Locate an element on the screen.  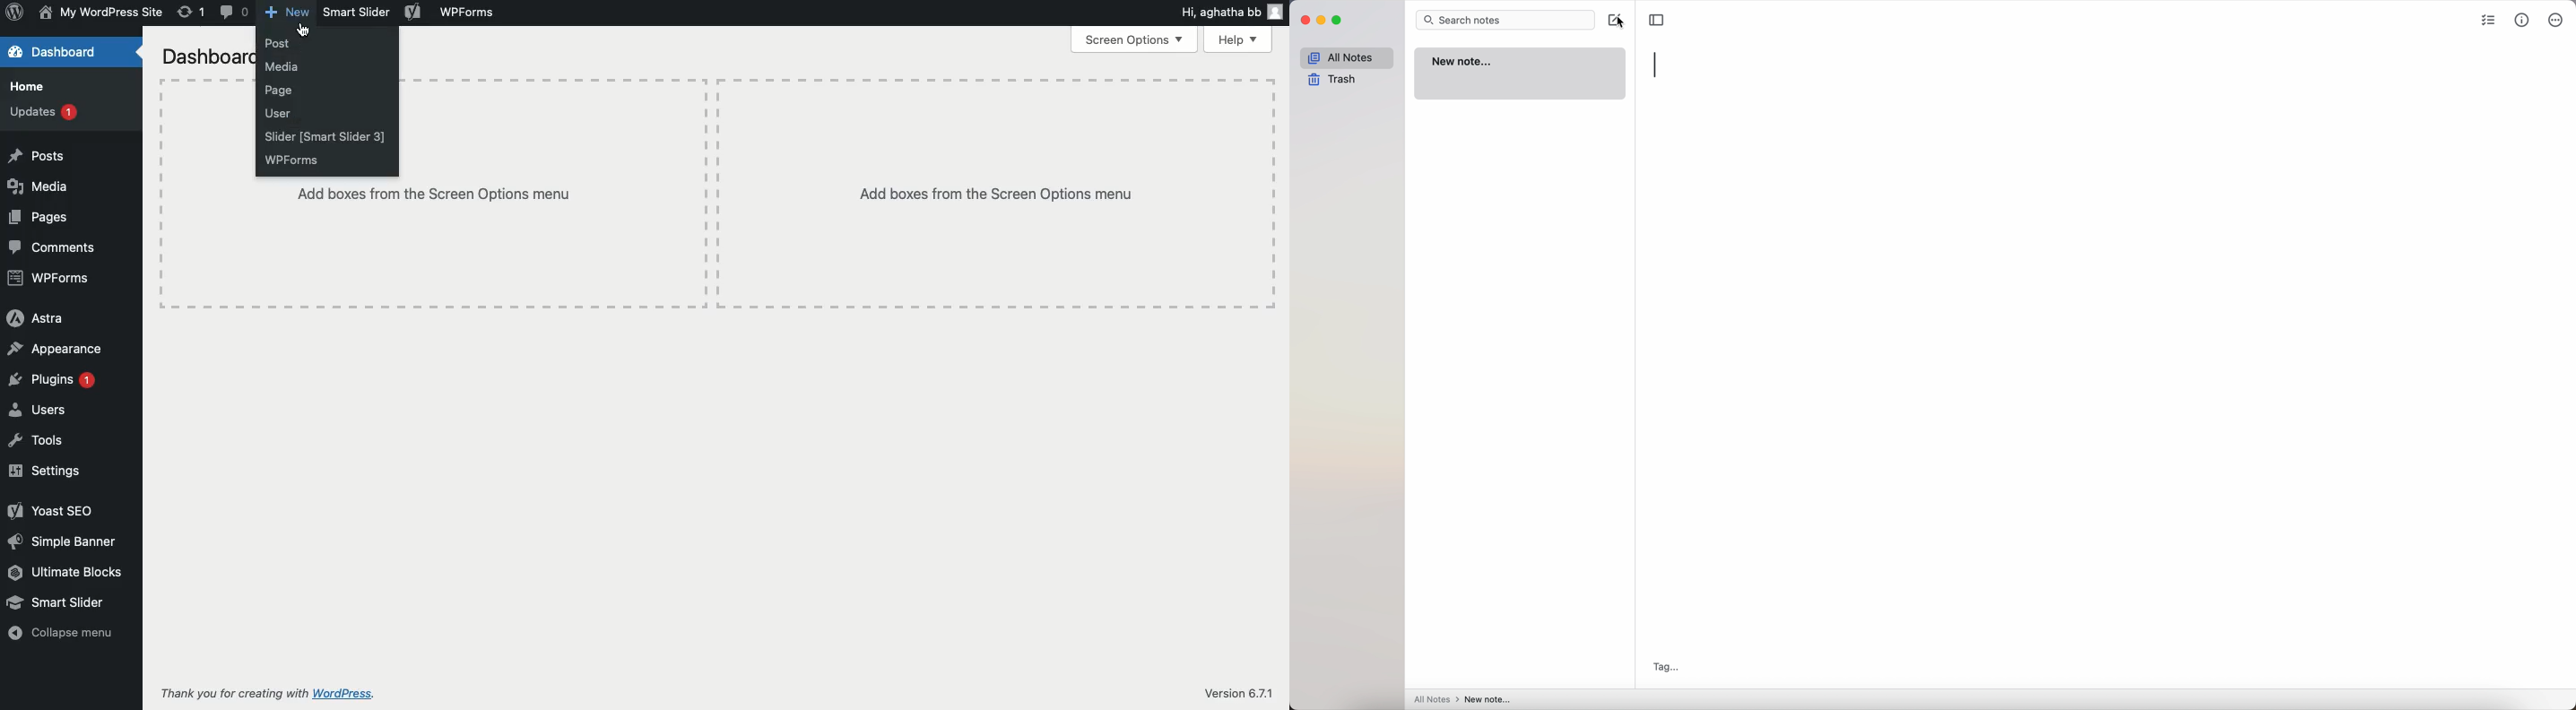
Simple banner is located at coordinates (65, 543).